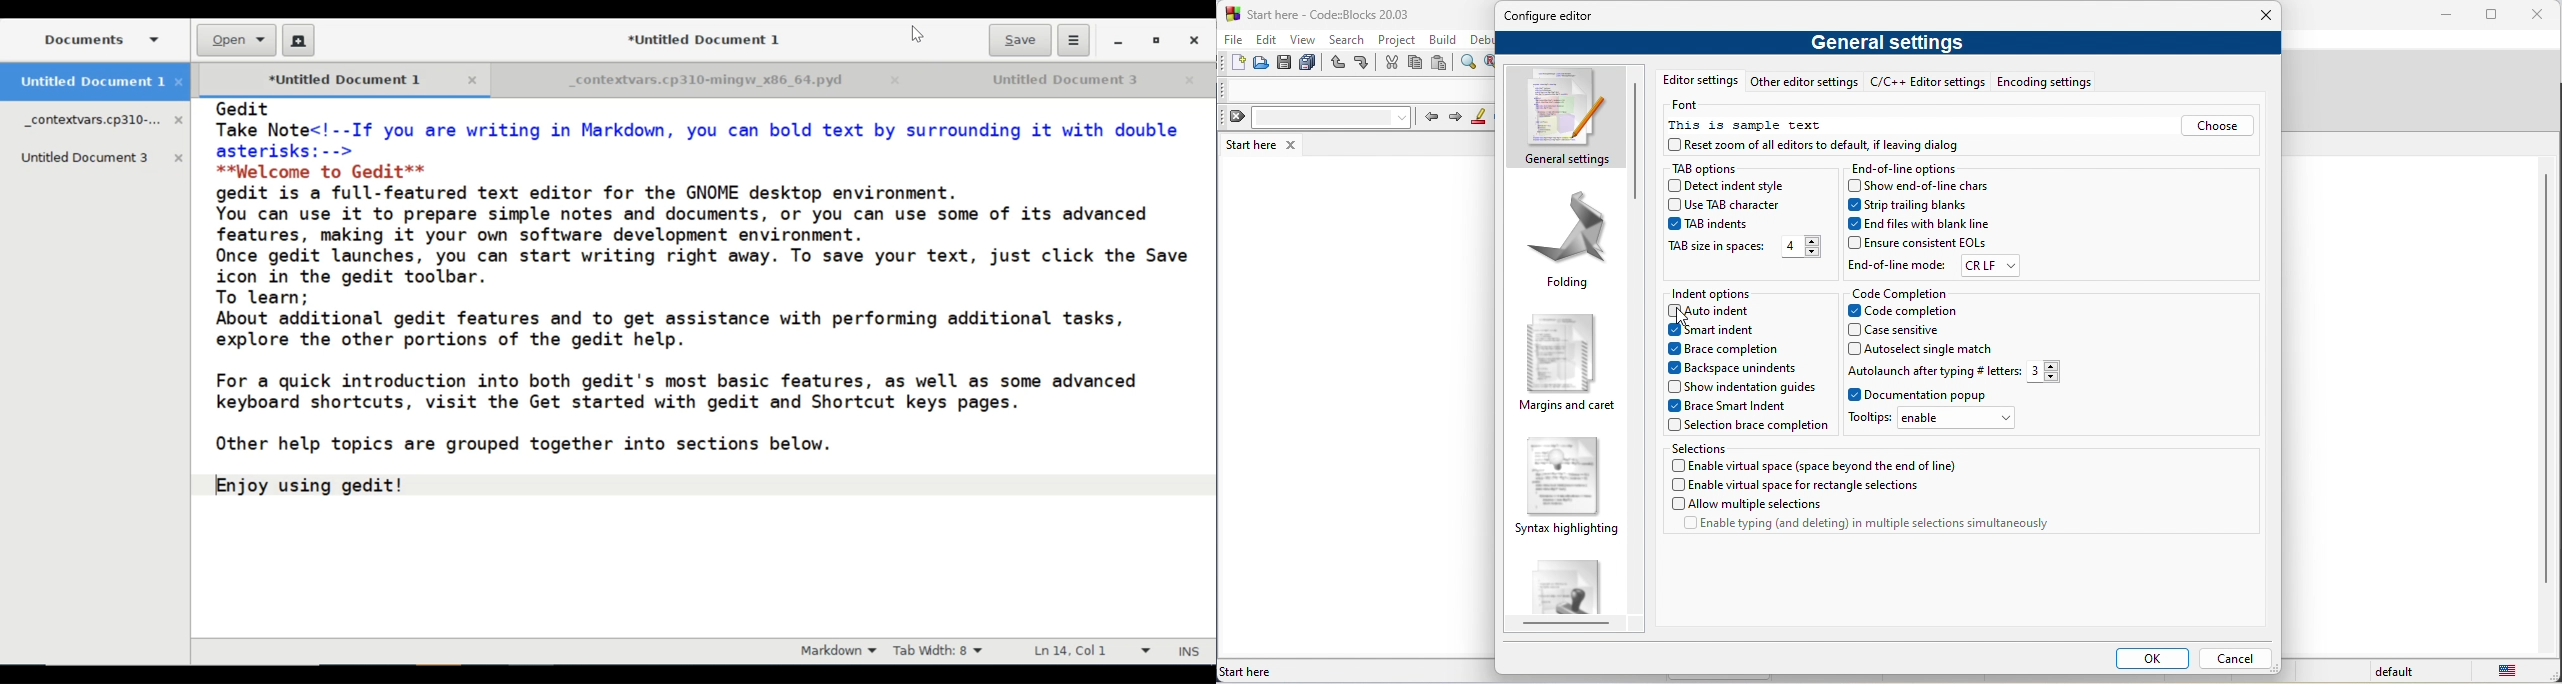 This screenshot has height=700, width=2576. Describe the element at coordinates (1712, 225) in the screenshot. I see `tab indents` at that location.